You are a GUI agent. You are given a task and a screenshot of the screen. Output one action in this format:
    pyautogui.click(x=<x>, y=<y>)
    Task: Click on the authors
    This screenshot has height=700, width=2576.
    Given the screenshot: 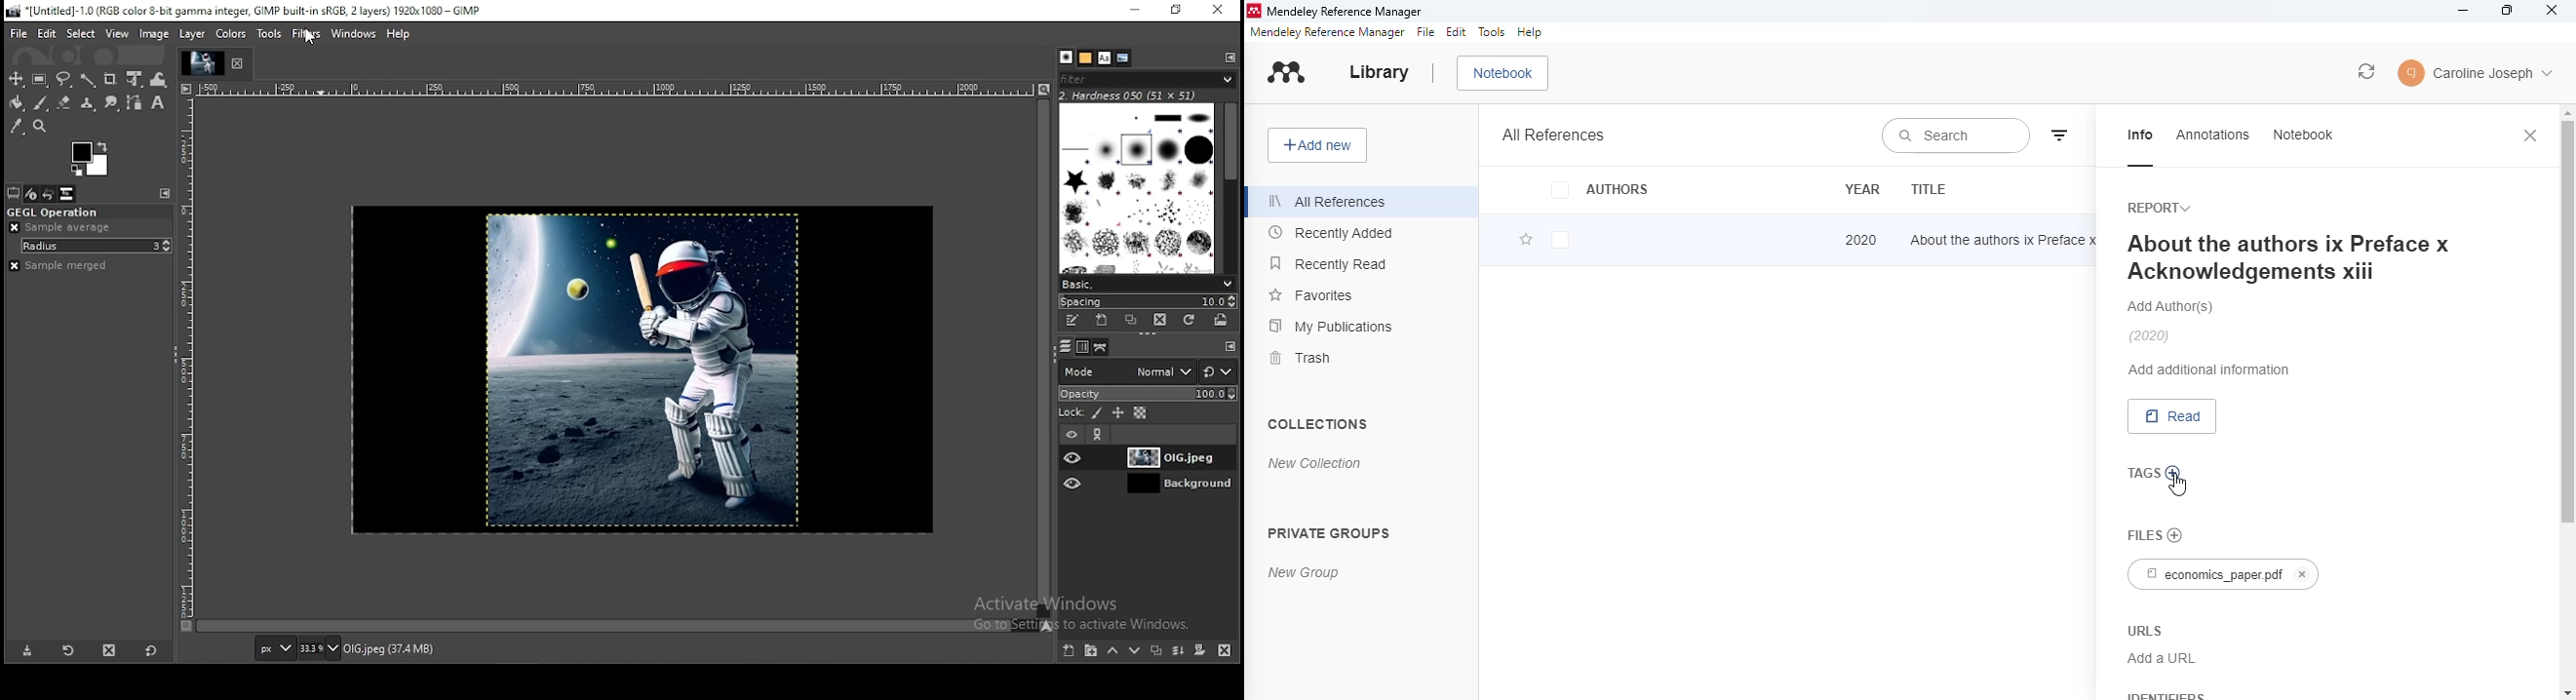 What is the action you would take?
    pyautogui.click(x=1600, y=189)
    